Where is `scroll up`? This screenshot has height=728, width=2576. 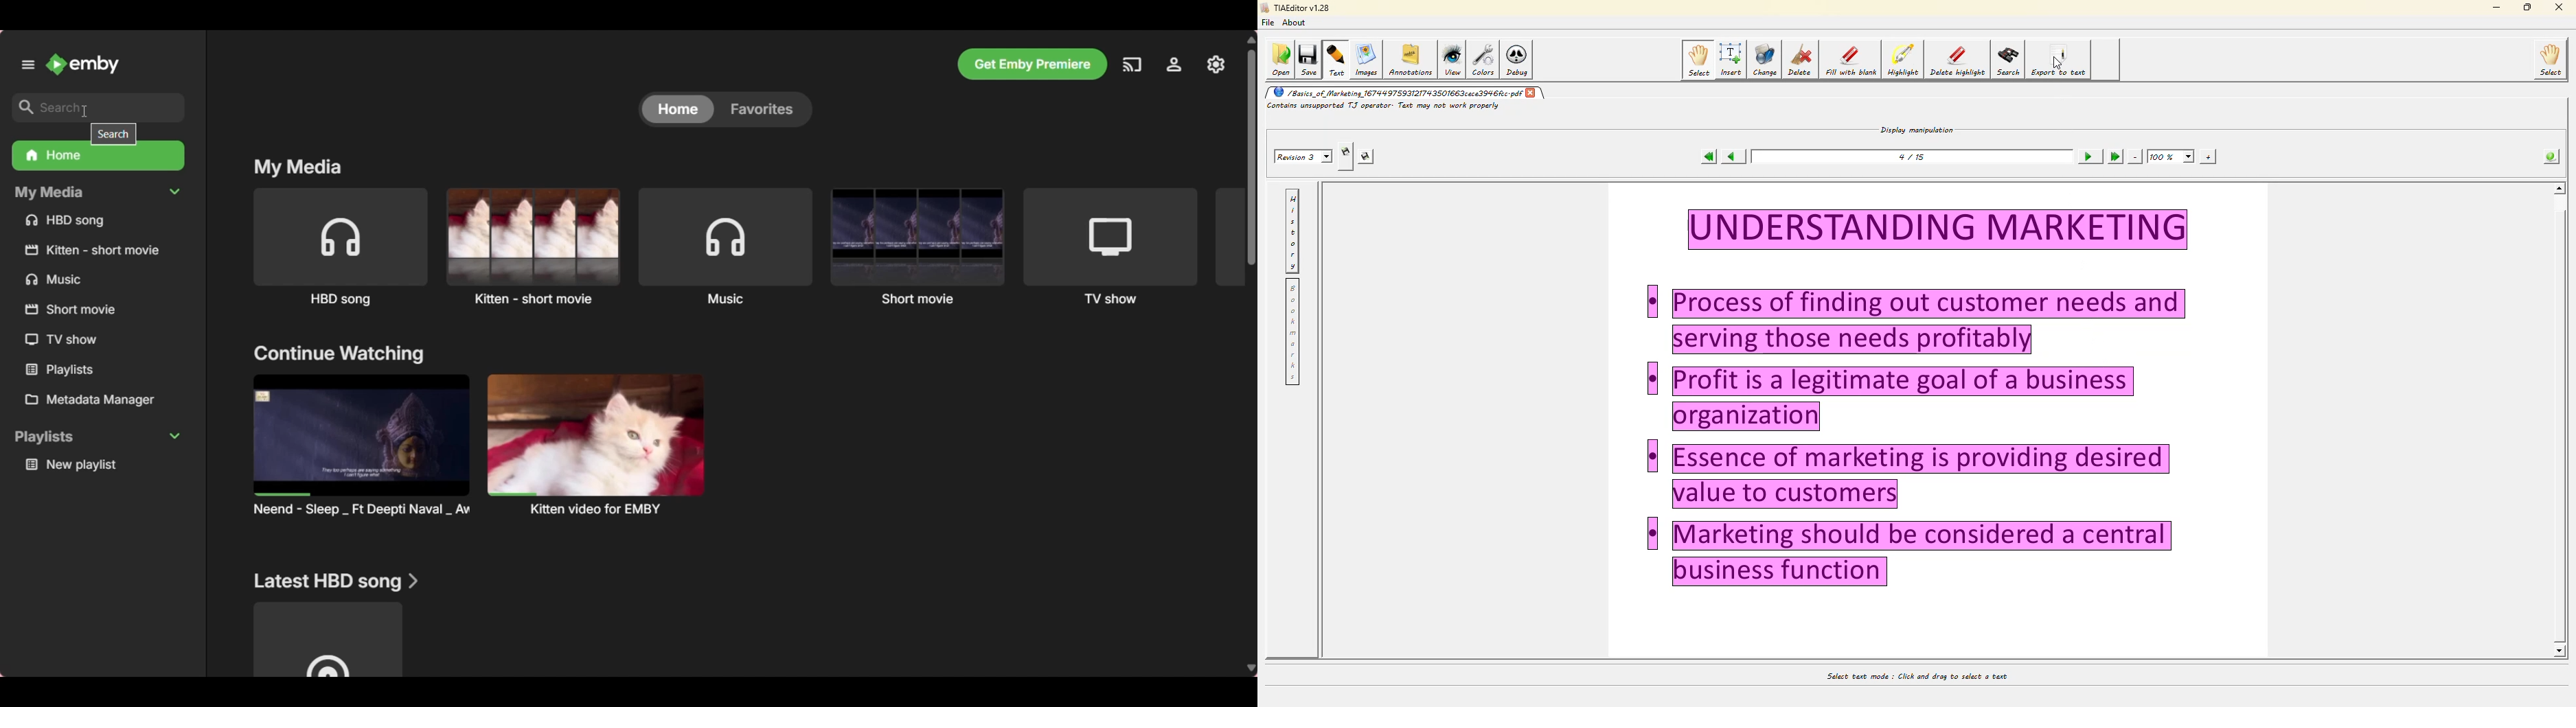 scroll up is located at coordinates (2557, 189).